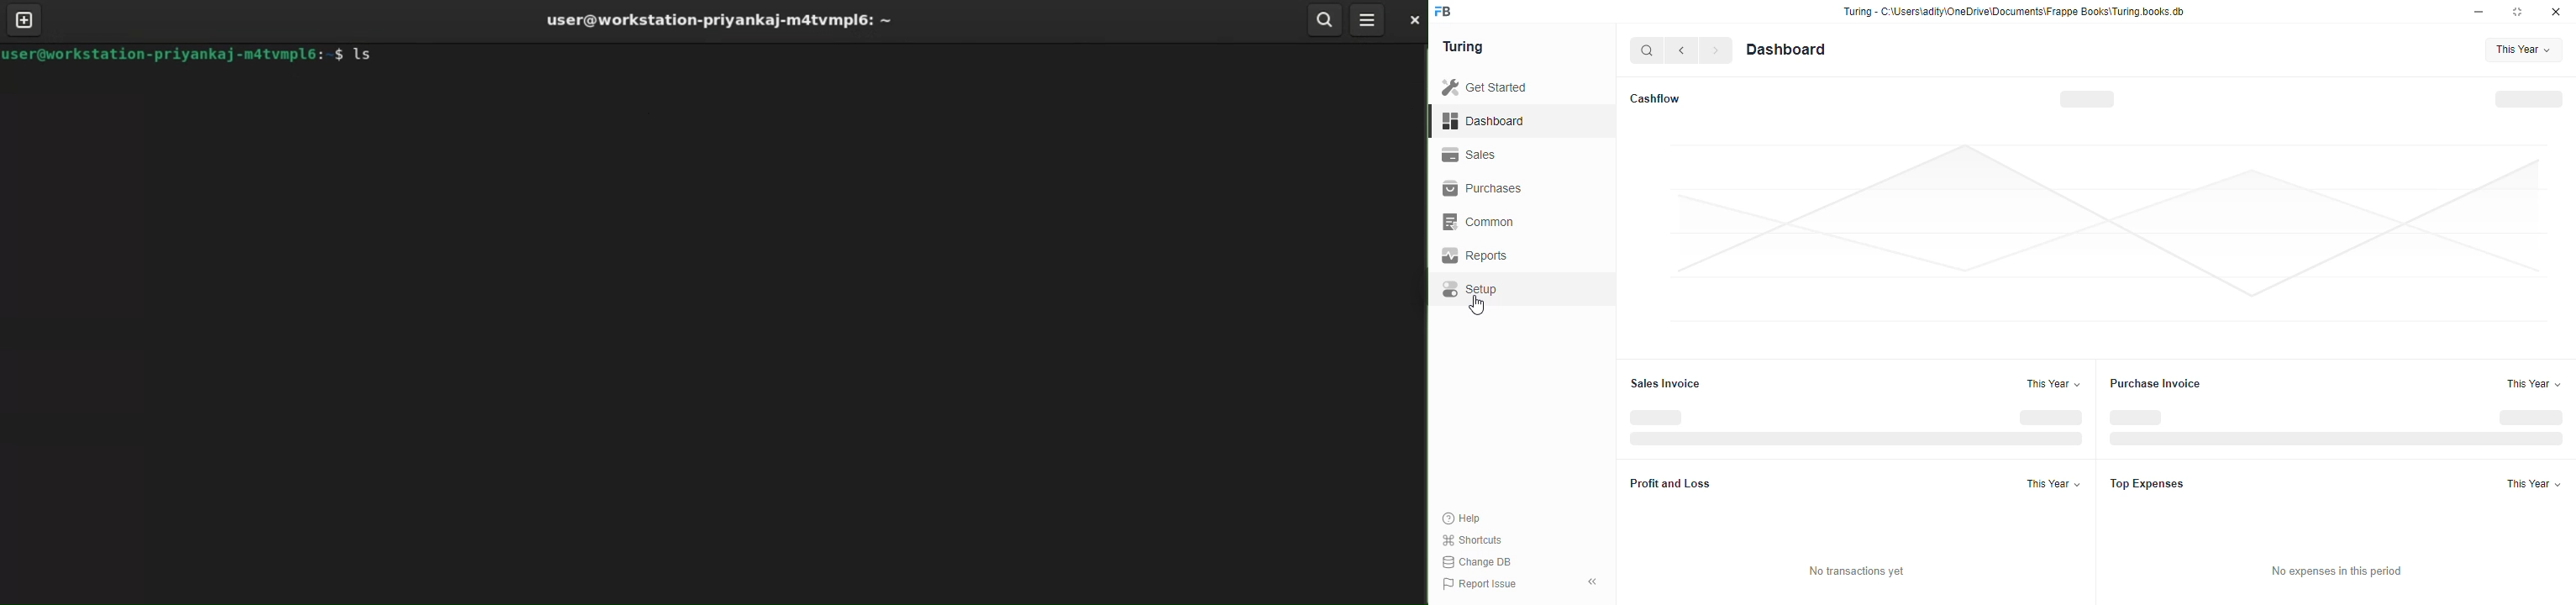 The height and width of the screenshot is (616, 2576). Describe the element at coordinates (1366, 19) in the screenshot. I see `menu` at that location.